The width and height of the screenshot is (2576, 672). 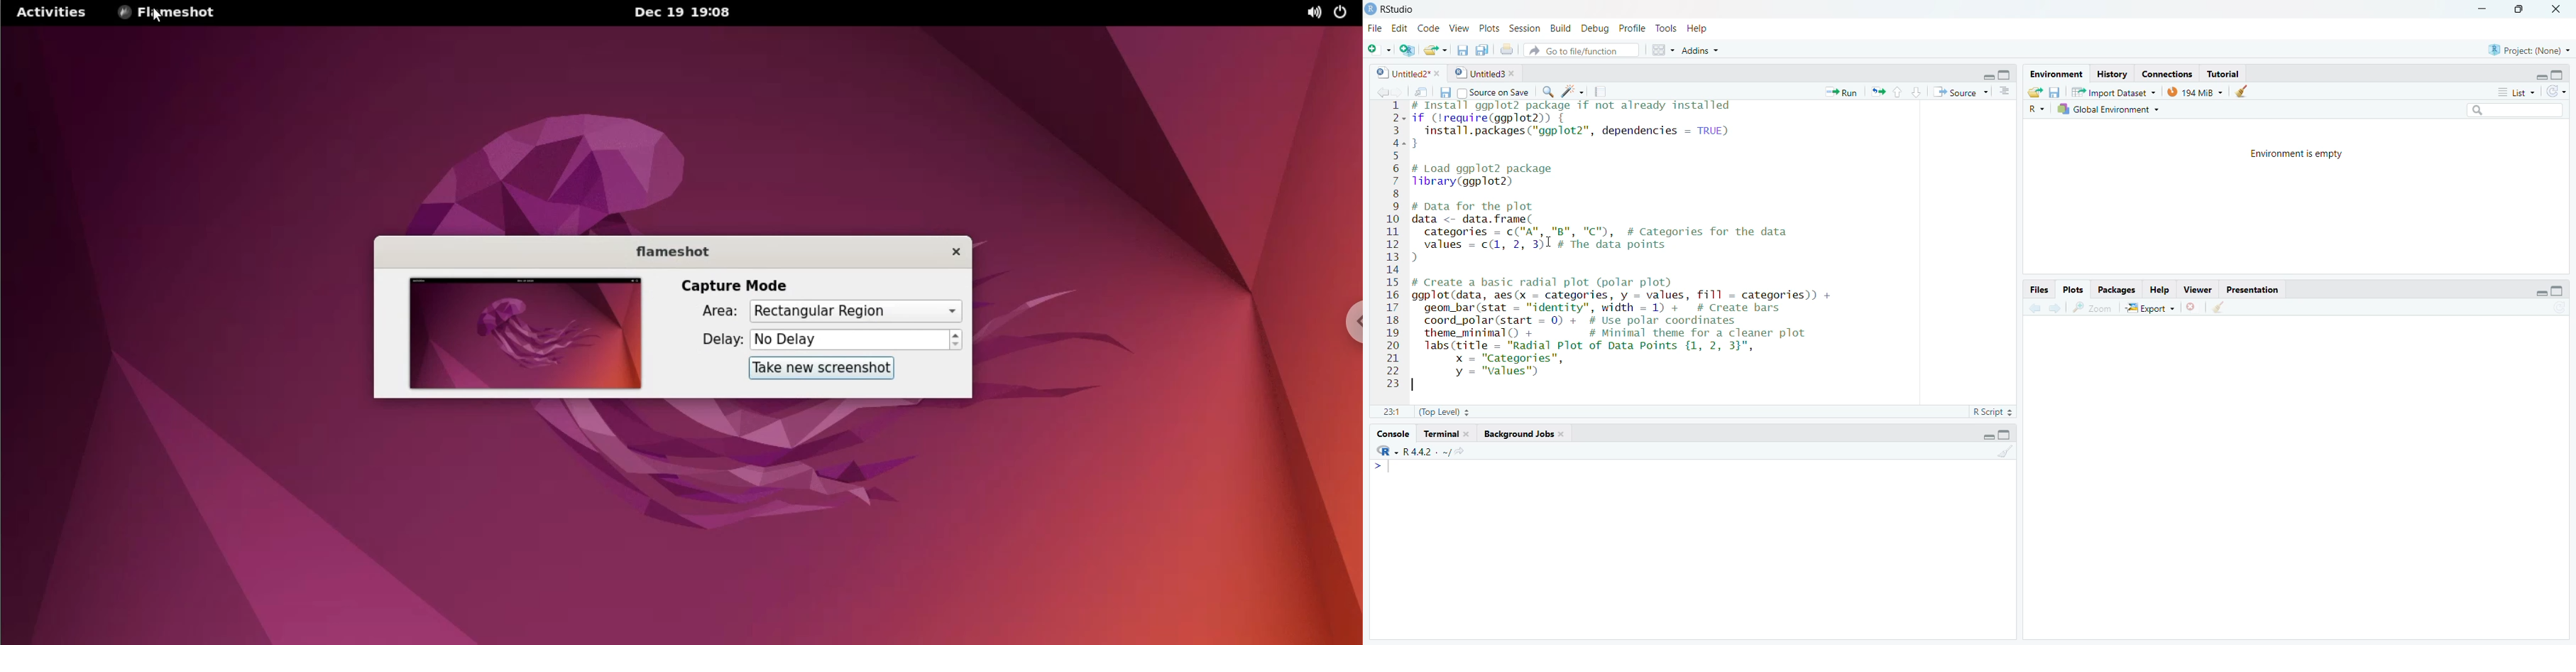 What do you see at coordinates (2076, 290) in the screenshot?
I see `Plots` at bounding box center [2076, 290].